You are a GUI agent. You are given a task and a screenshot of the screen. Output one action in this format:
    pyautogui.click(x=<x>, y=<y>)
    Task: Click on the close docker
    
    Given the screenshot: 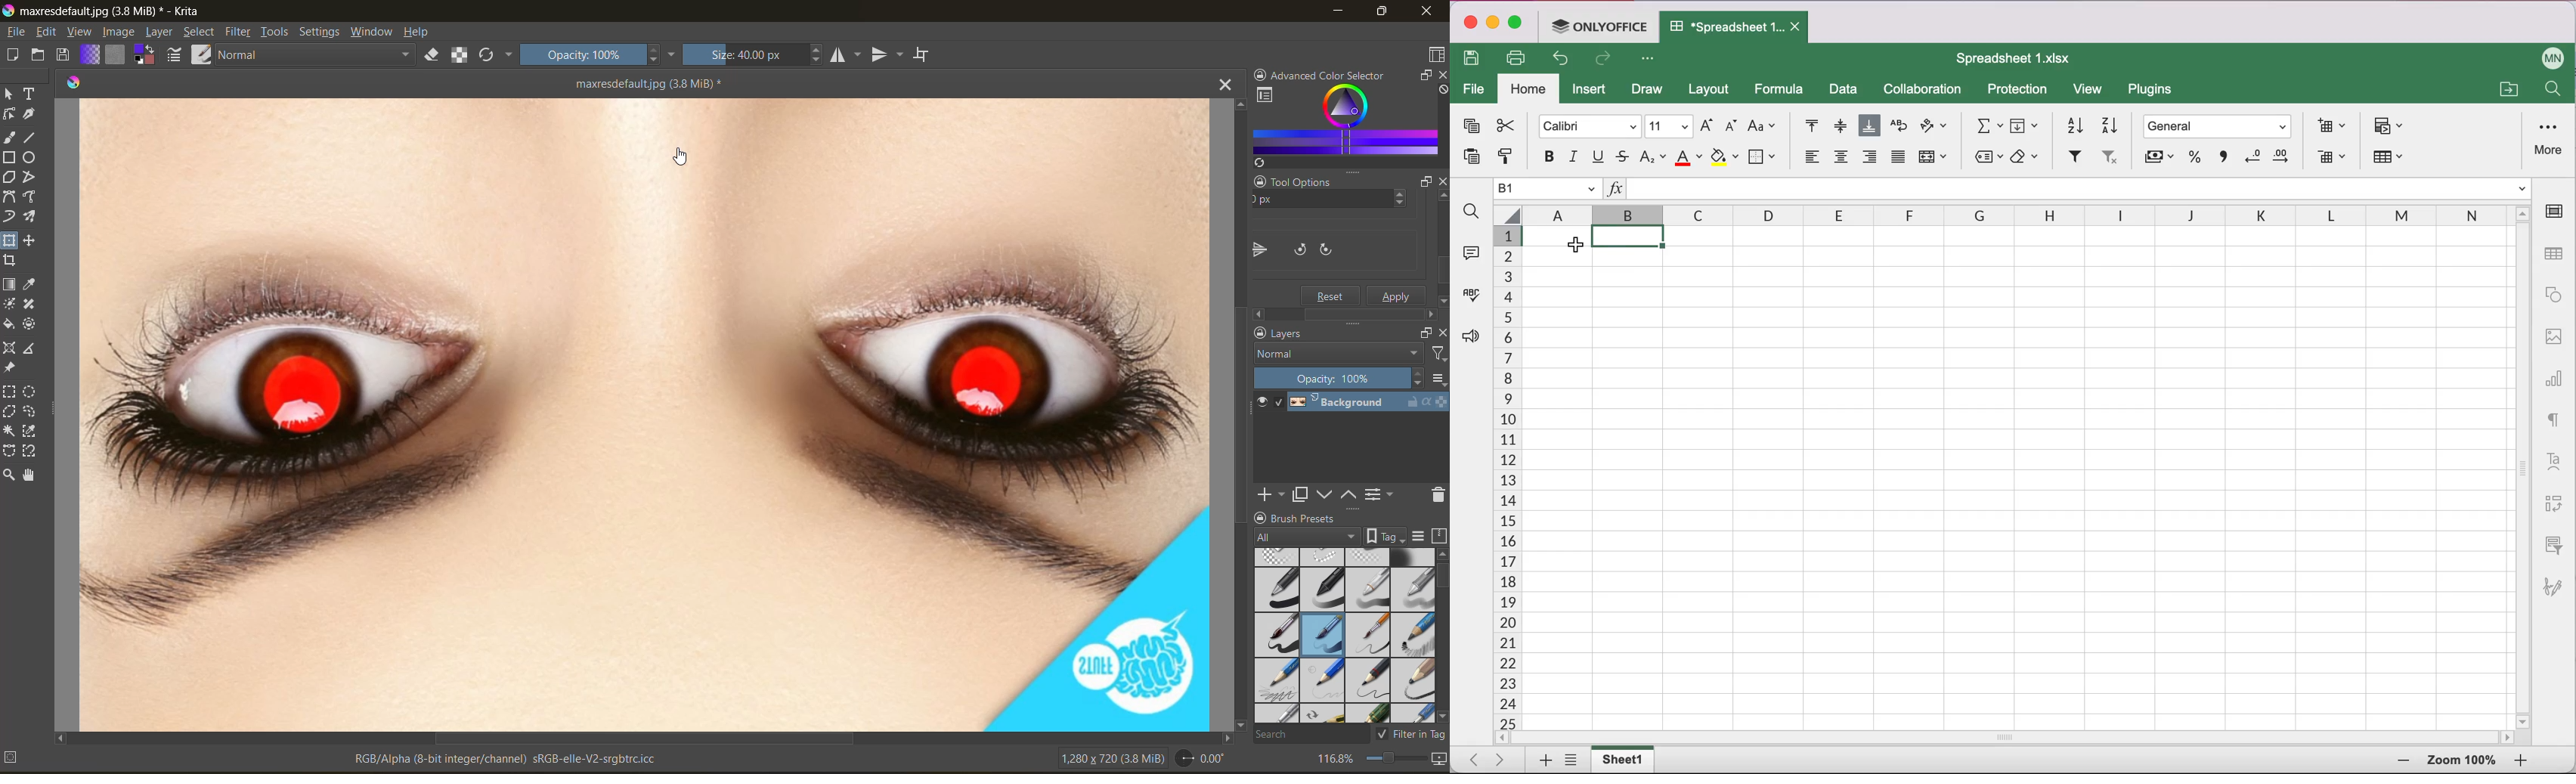 What is the action you would take?
    pyautogui.click(x=1441, y=336)
    